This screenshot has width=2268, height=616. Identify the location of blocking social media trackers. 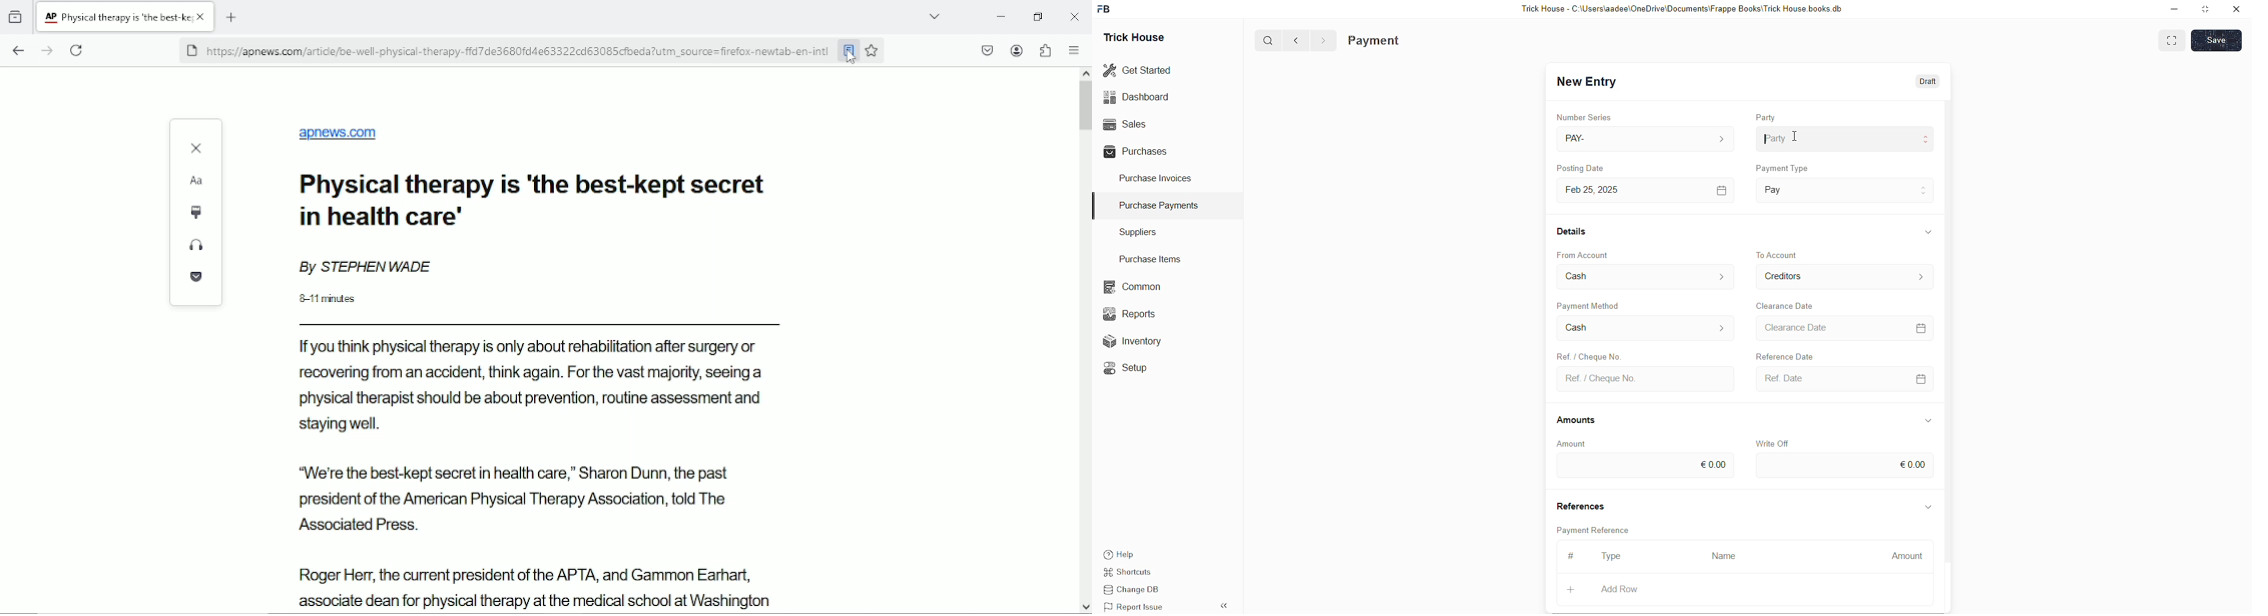
(191, 50).